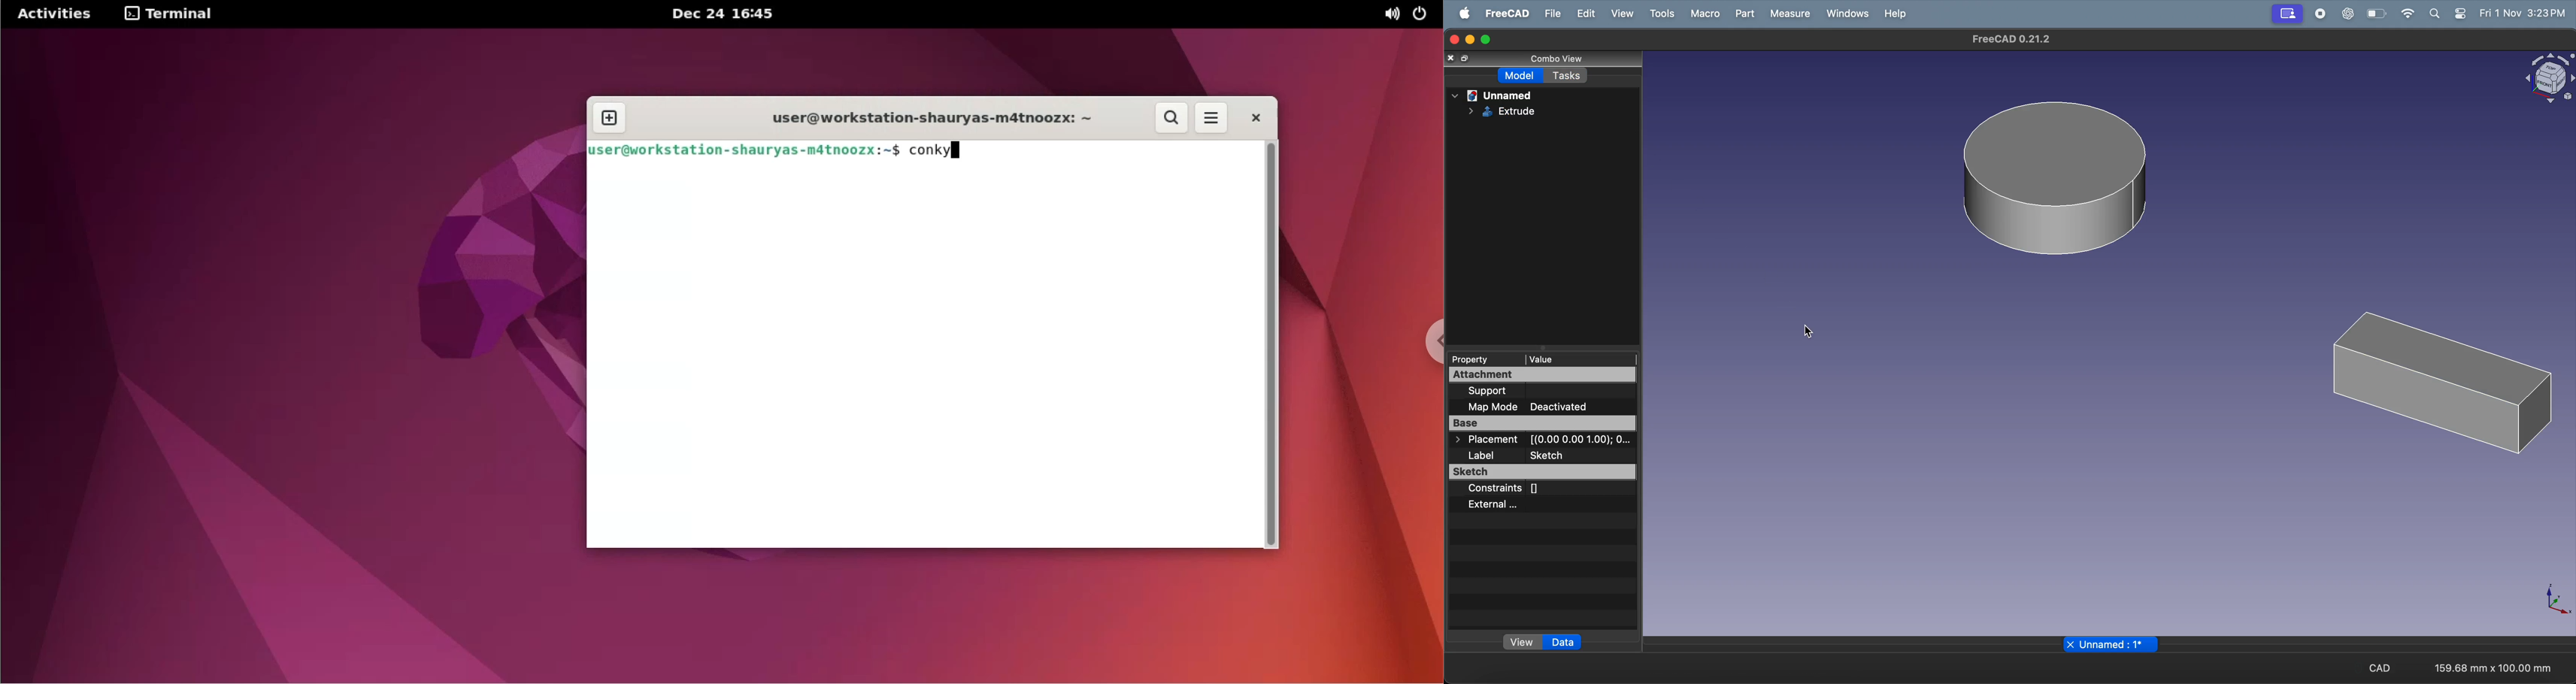 The height and width of the screenshot is (700, 2576). What do you see at coordinates (2107, 645) in the screenshot?
I see `file name` at bounding box center [2107, 645].